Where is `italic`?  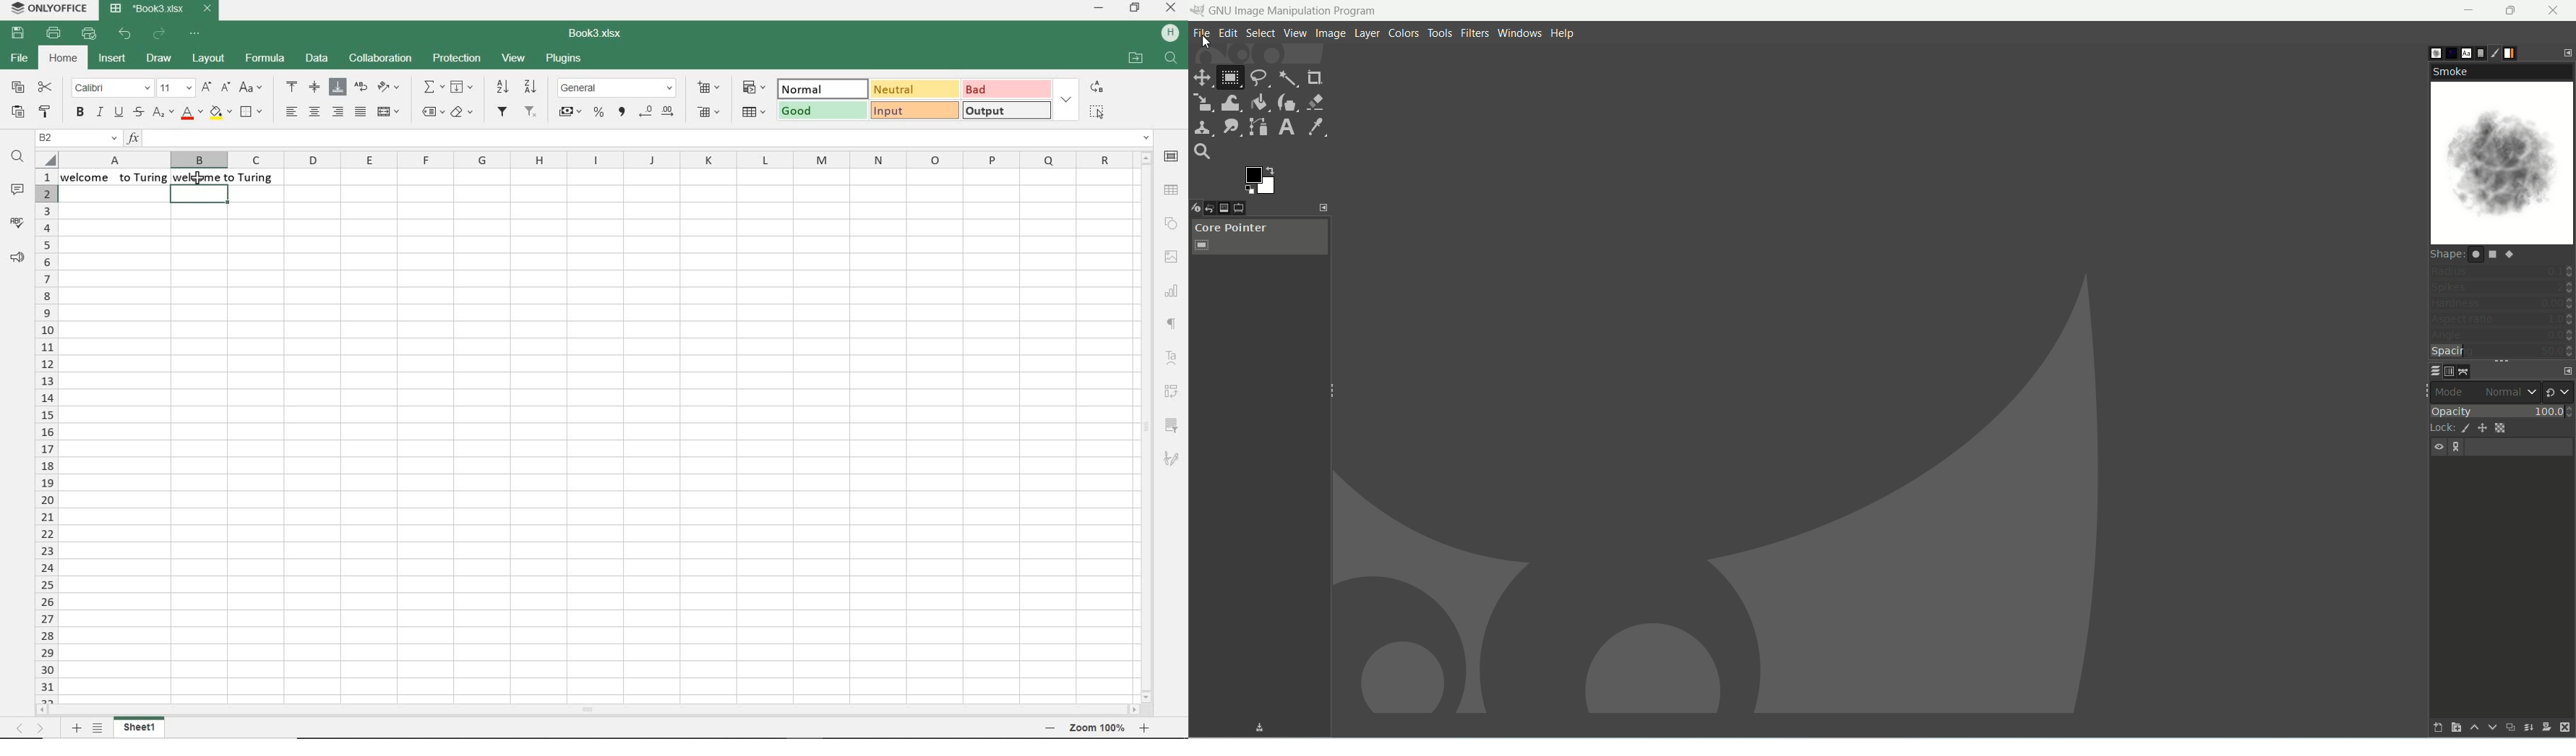 italic is located at coordinates (100, 113).